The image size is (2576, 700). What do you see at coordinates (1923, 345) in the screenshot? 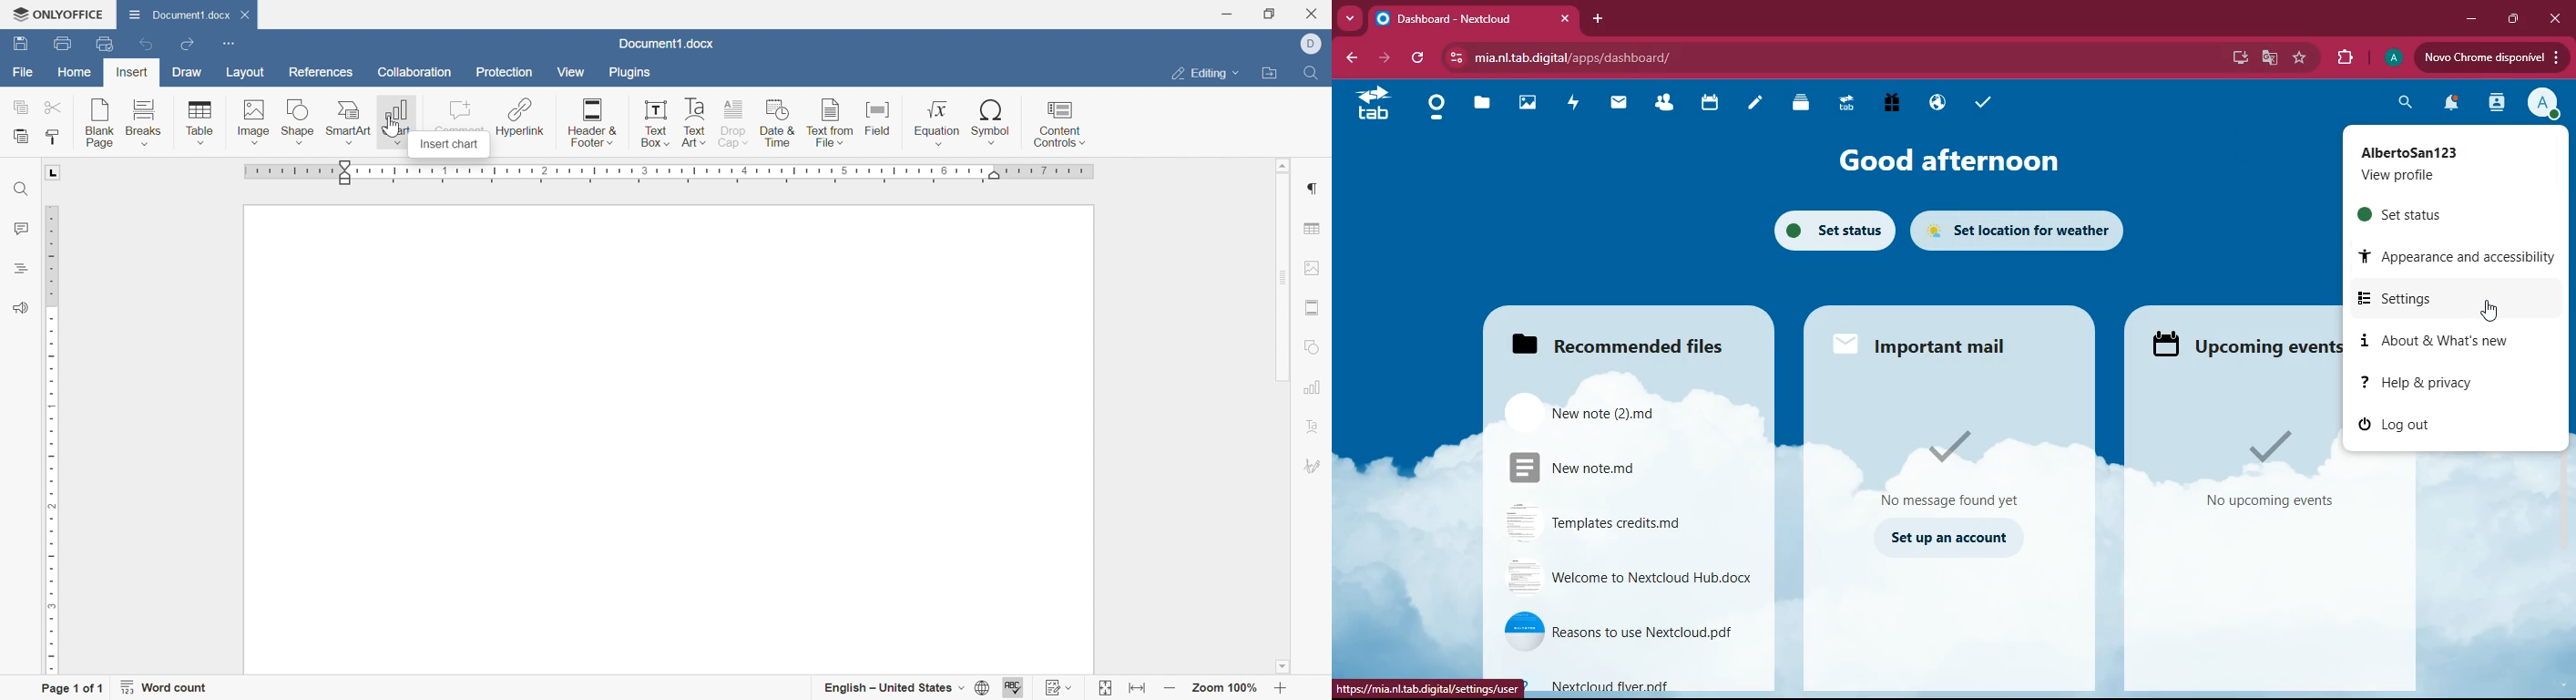
I see `important mail` at bounding box center [1923, 345].